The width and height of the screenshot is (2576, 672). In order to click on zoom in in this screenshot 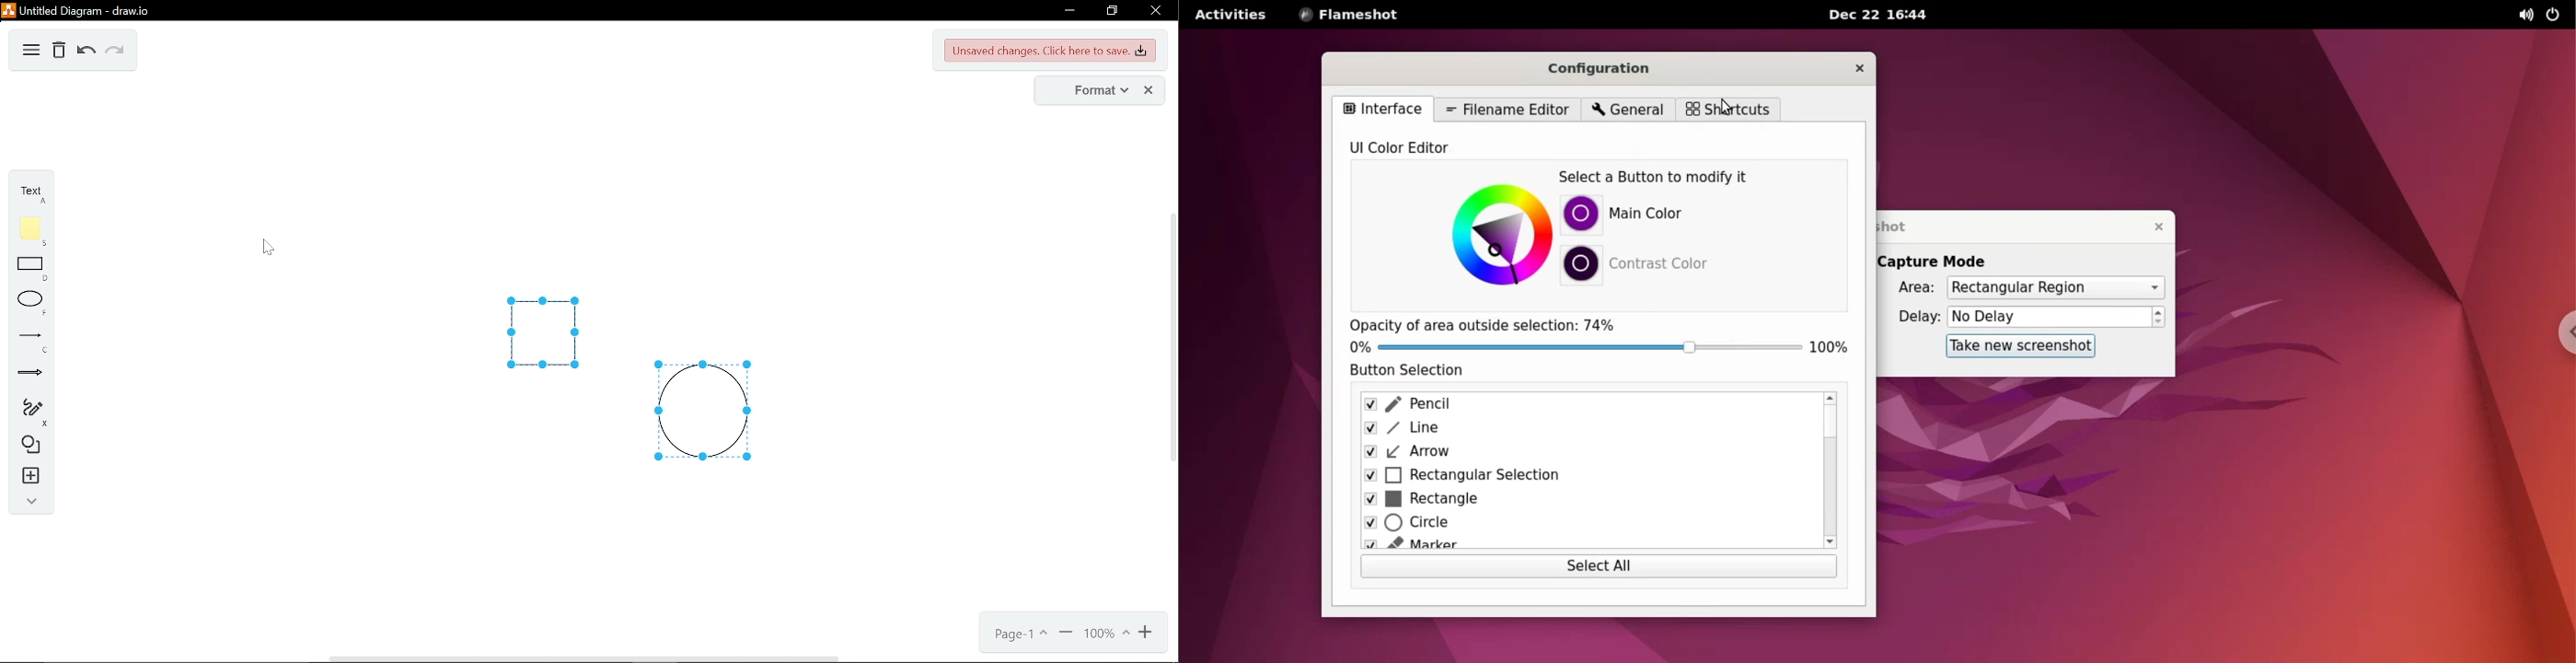, I will do `click(1147, 634)`.